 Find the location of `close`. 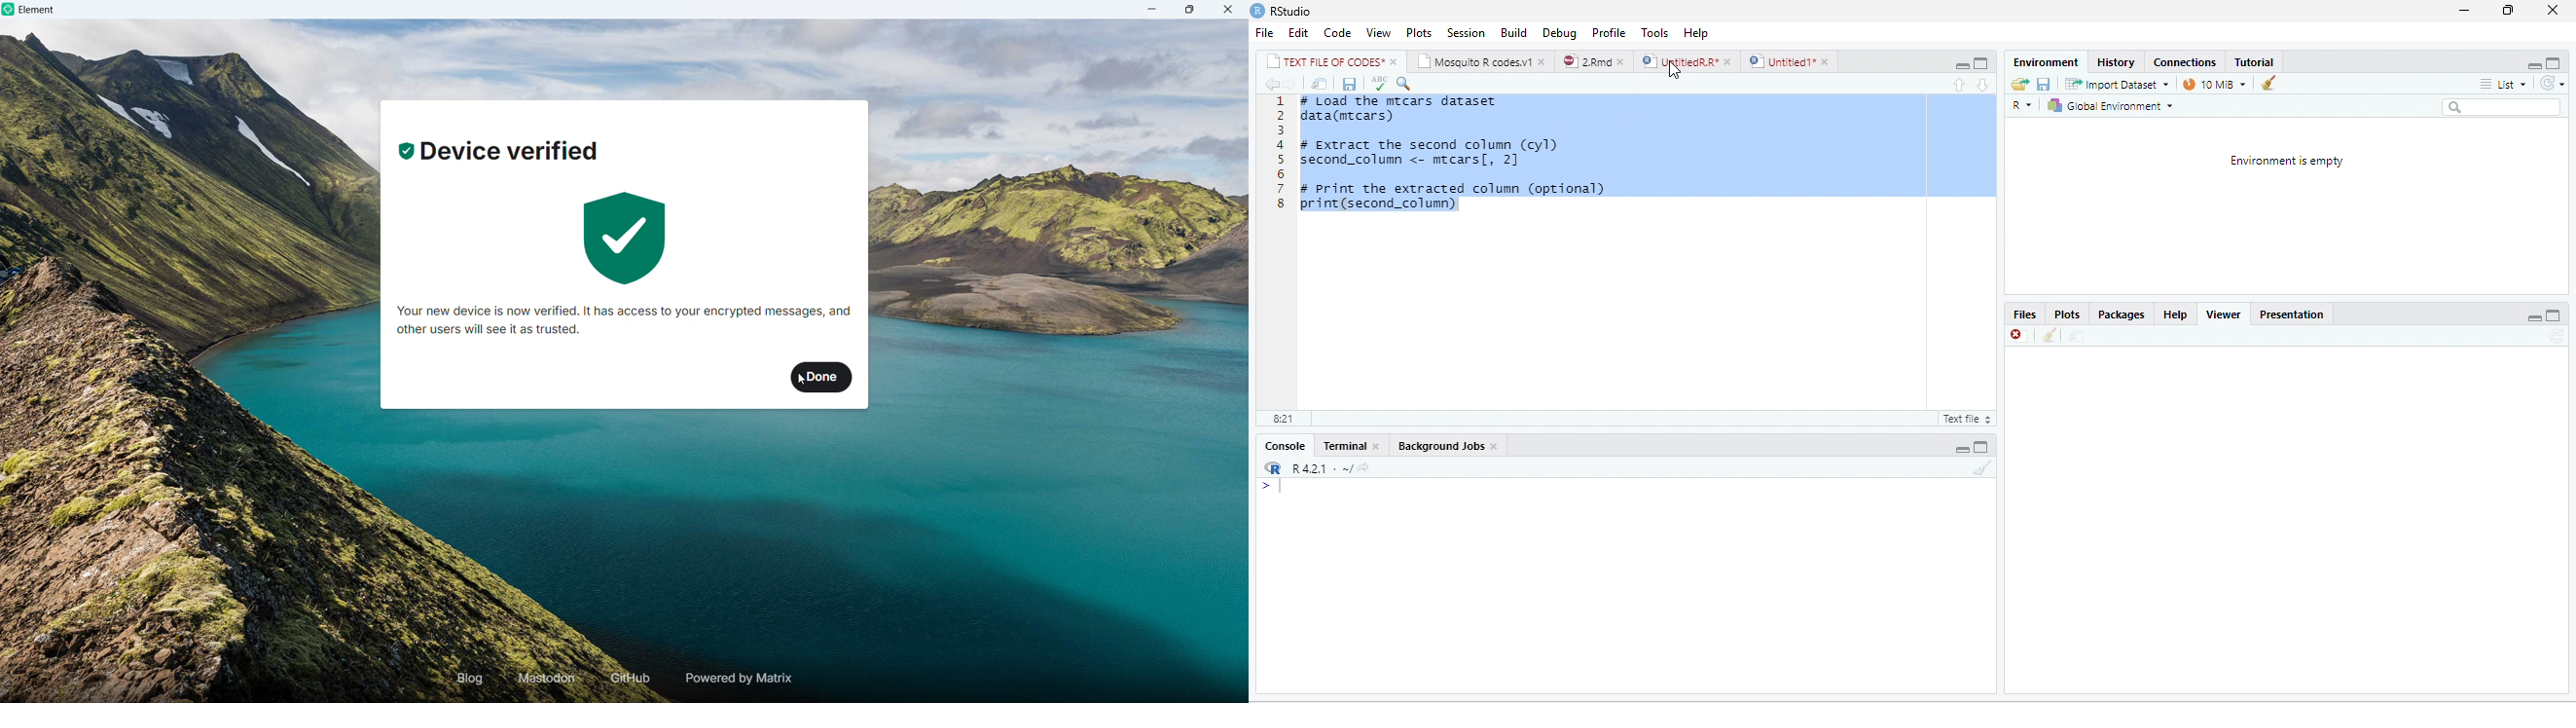

close is located at coordinates (1544, 61).